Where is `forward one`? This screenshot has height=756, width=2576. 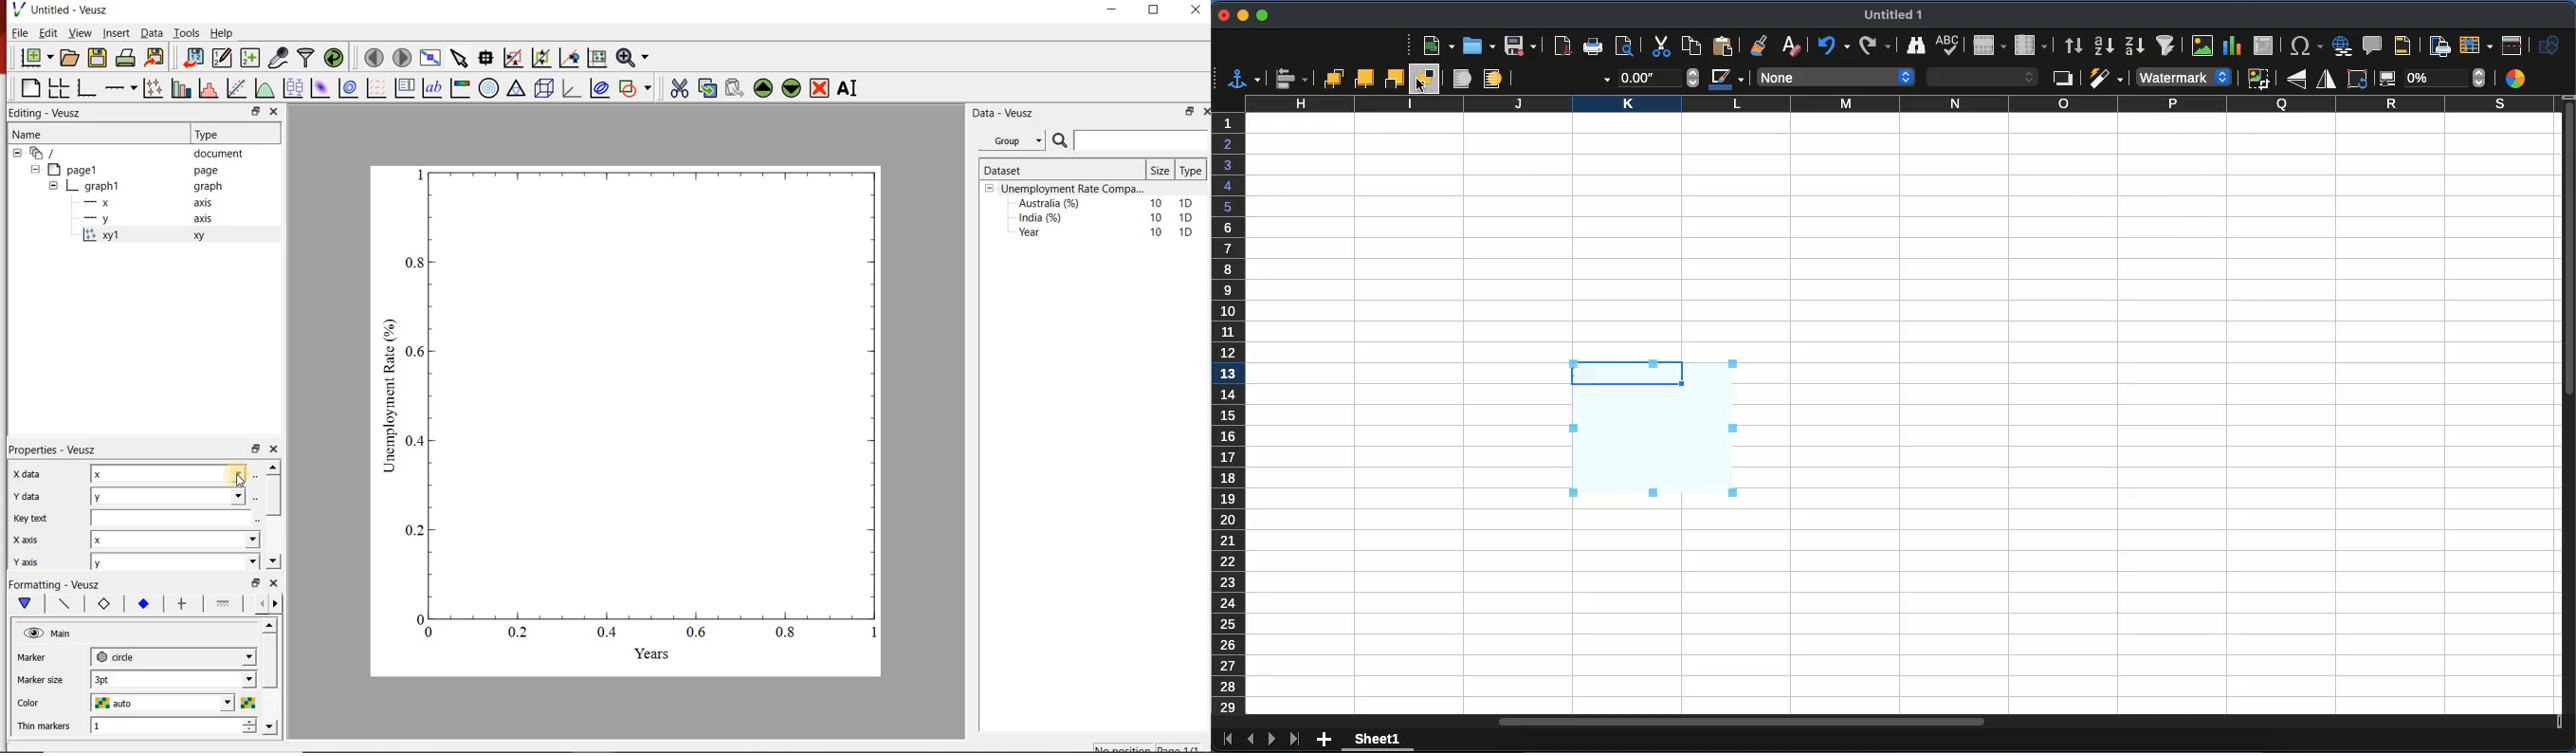
forward one is located at coordinates (1366, 78).